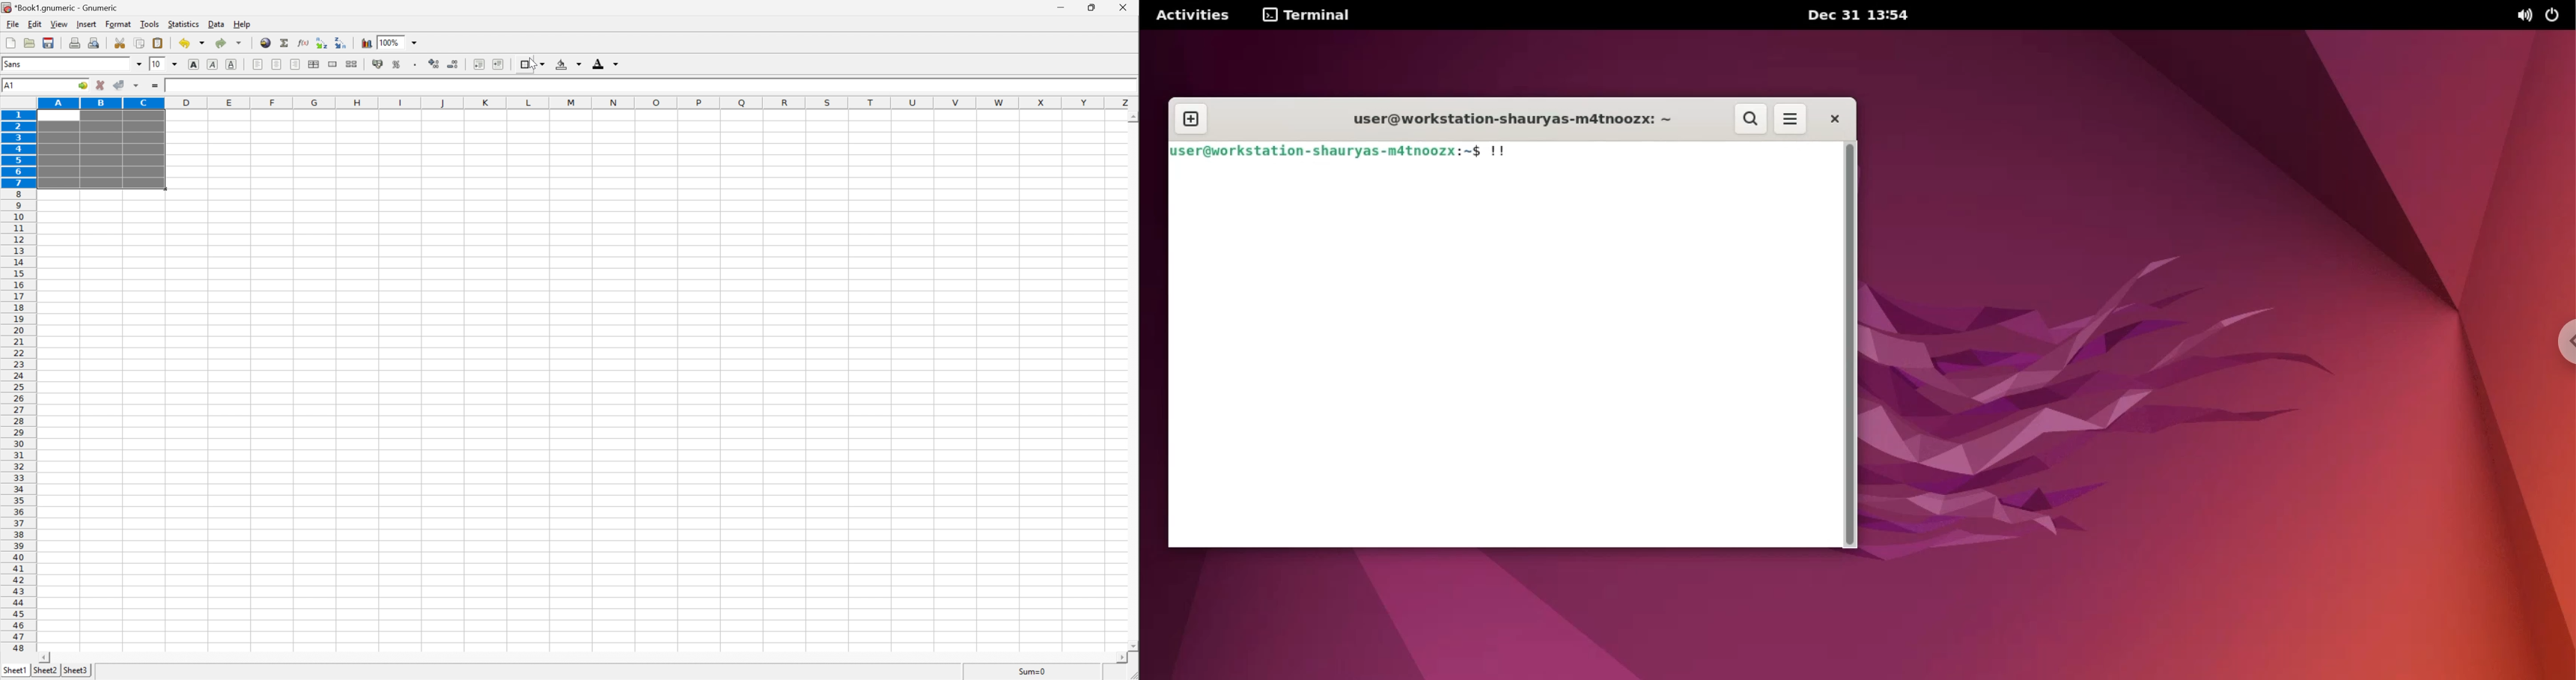  Describe the element at coordinates (2562, 343) in the screenshot. I see `chrome options` at that location.